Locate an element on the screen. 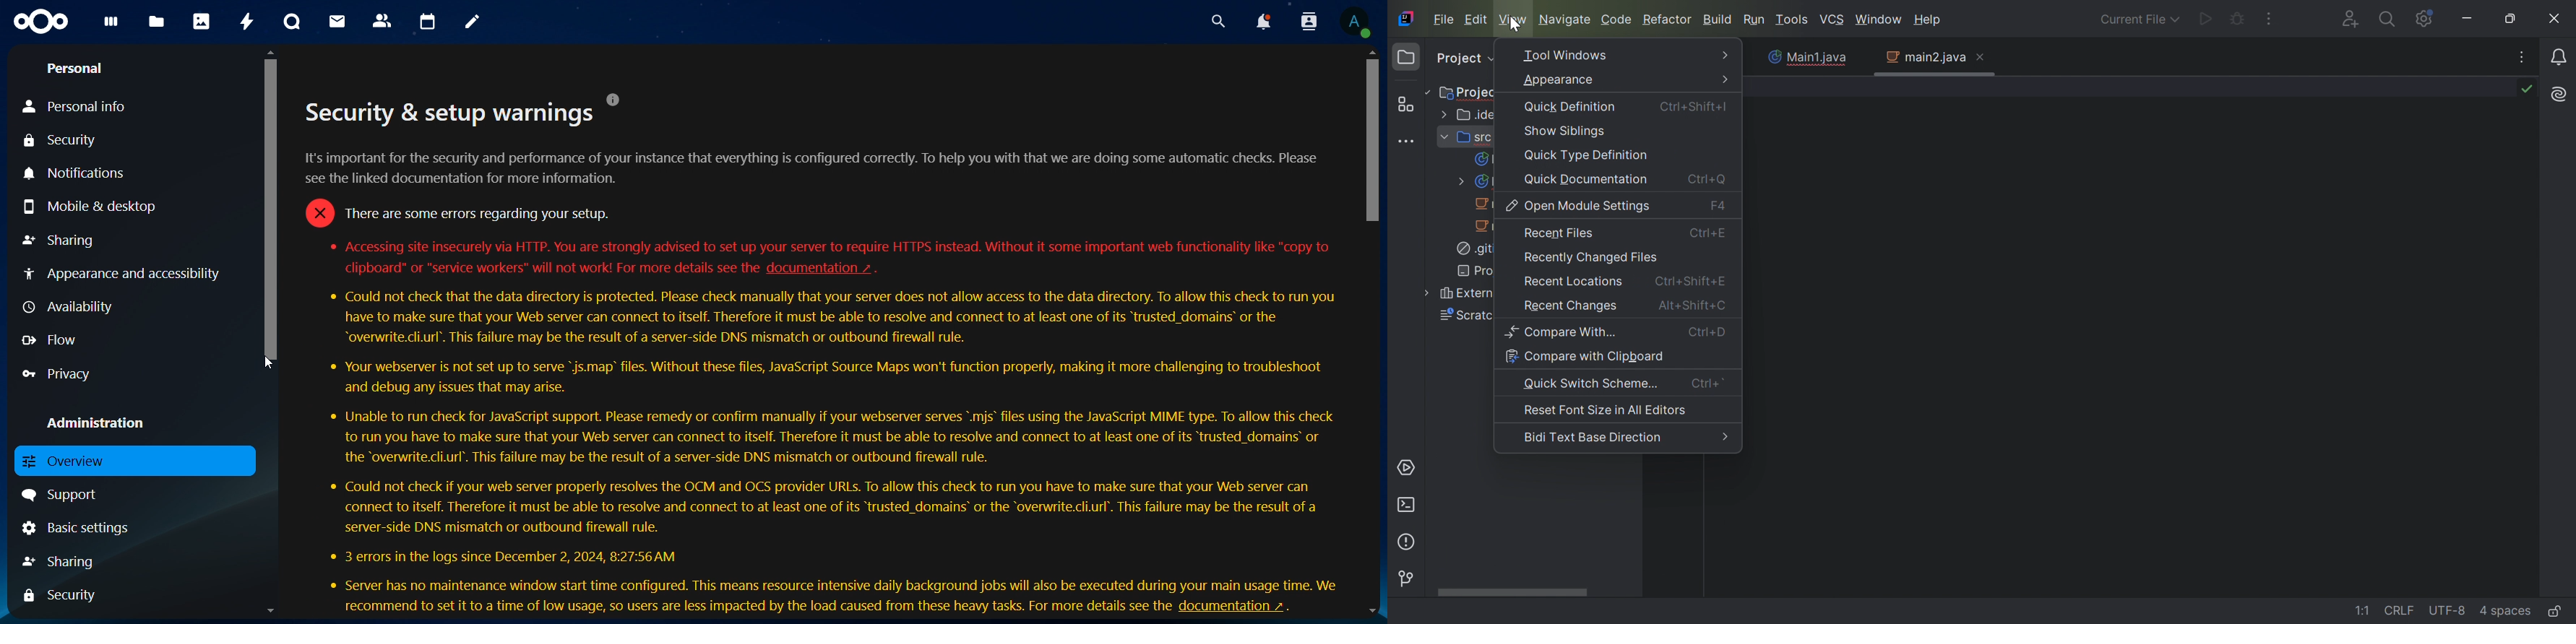 Image resolution: width=2576 pixels, height=644 pixels. search is located at coordinates (1215, 22).